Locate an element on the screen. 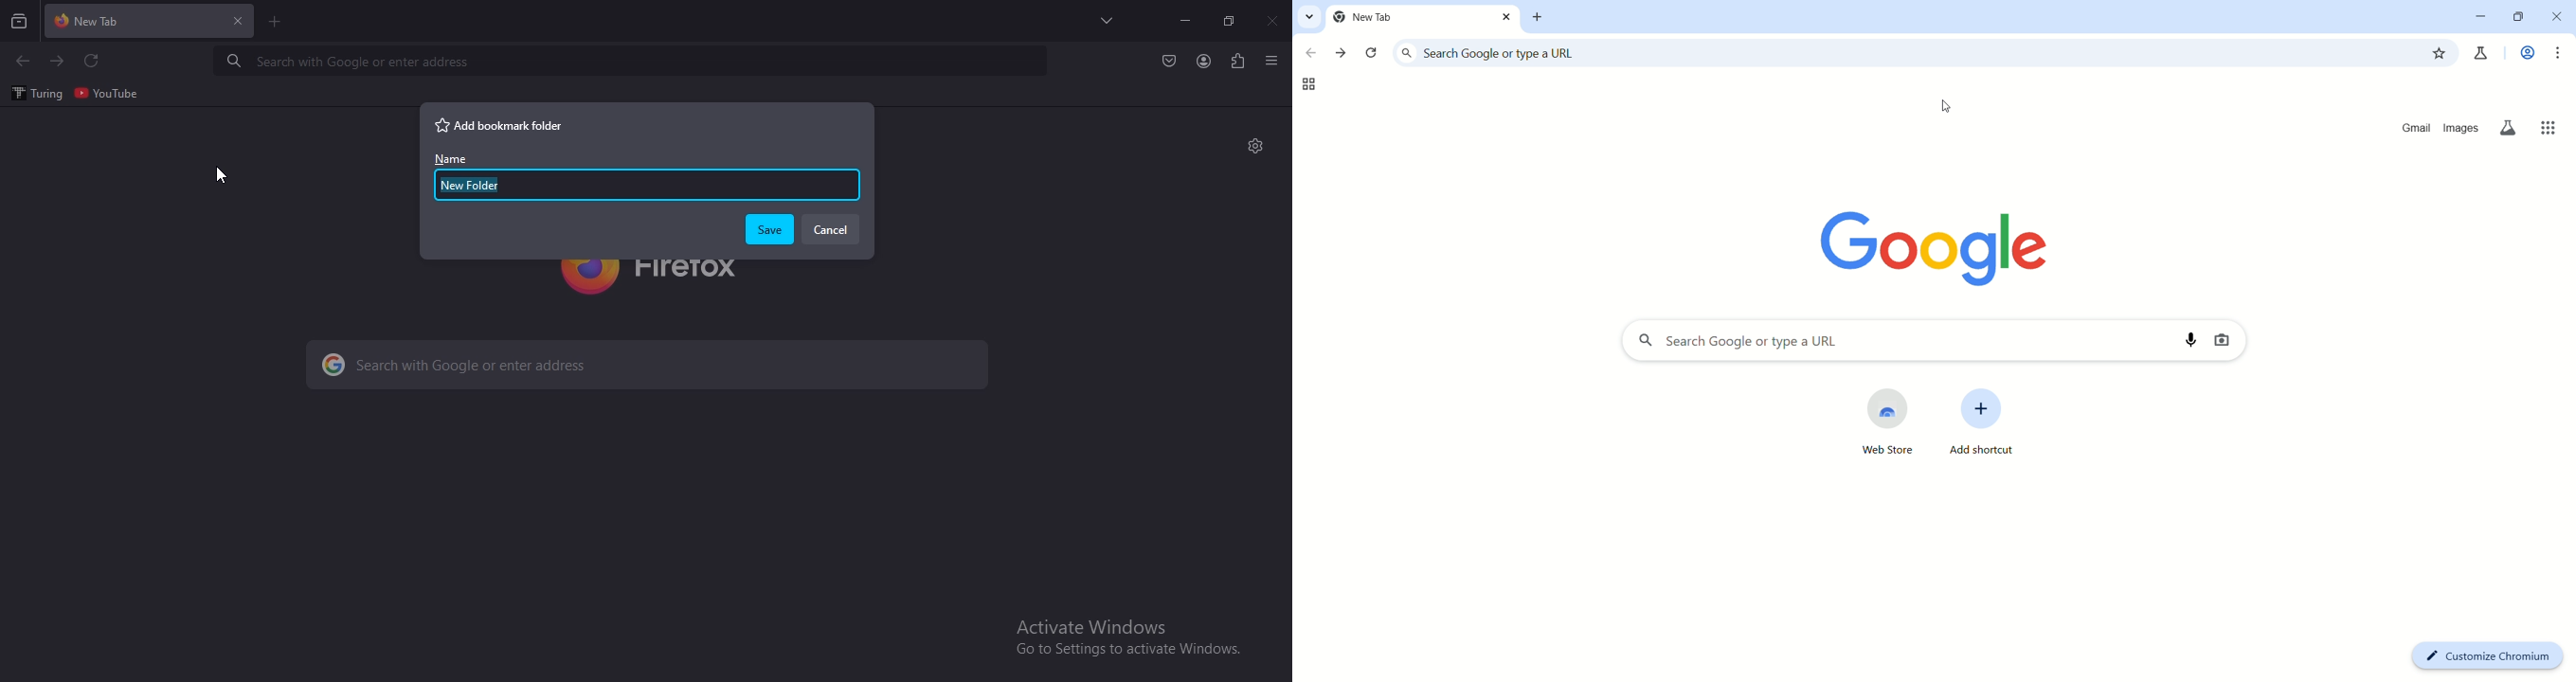 The image size is (2576, 700). Search with Google or enter address is located at coordinates (346, 63).